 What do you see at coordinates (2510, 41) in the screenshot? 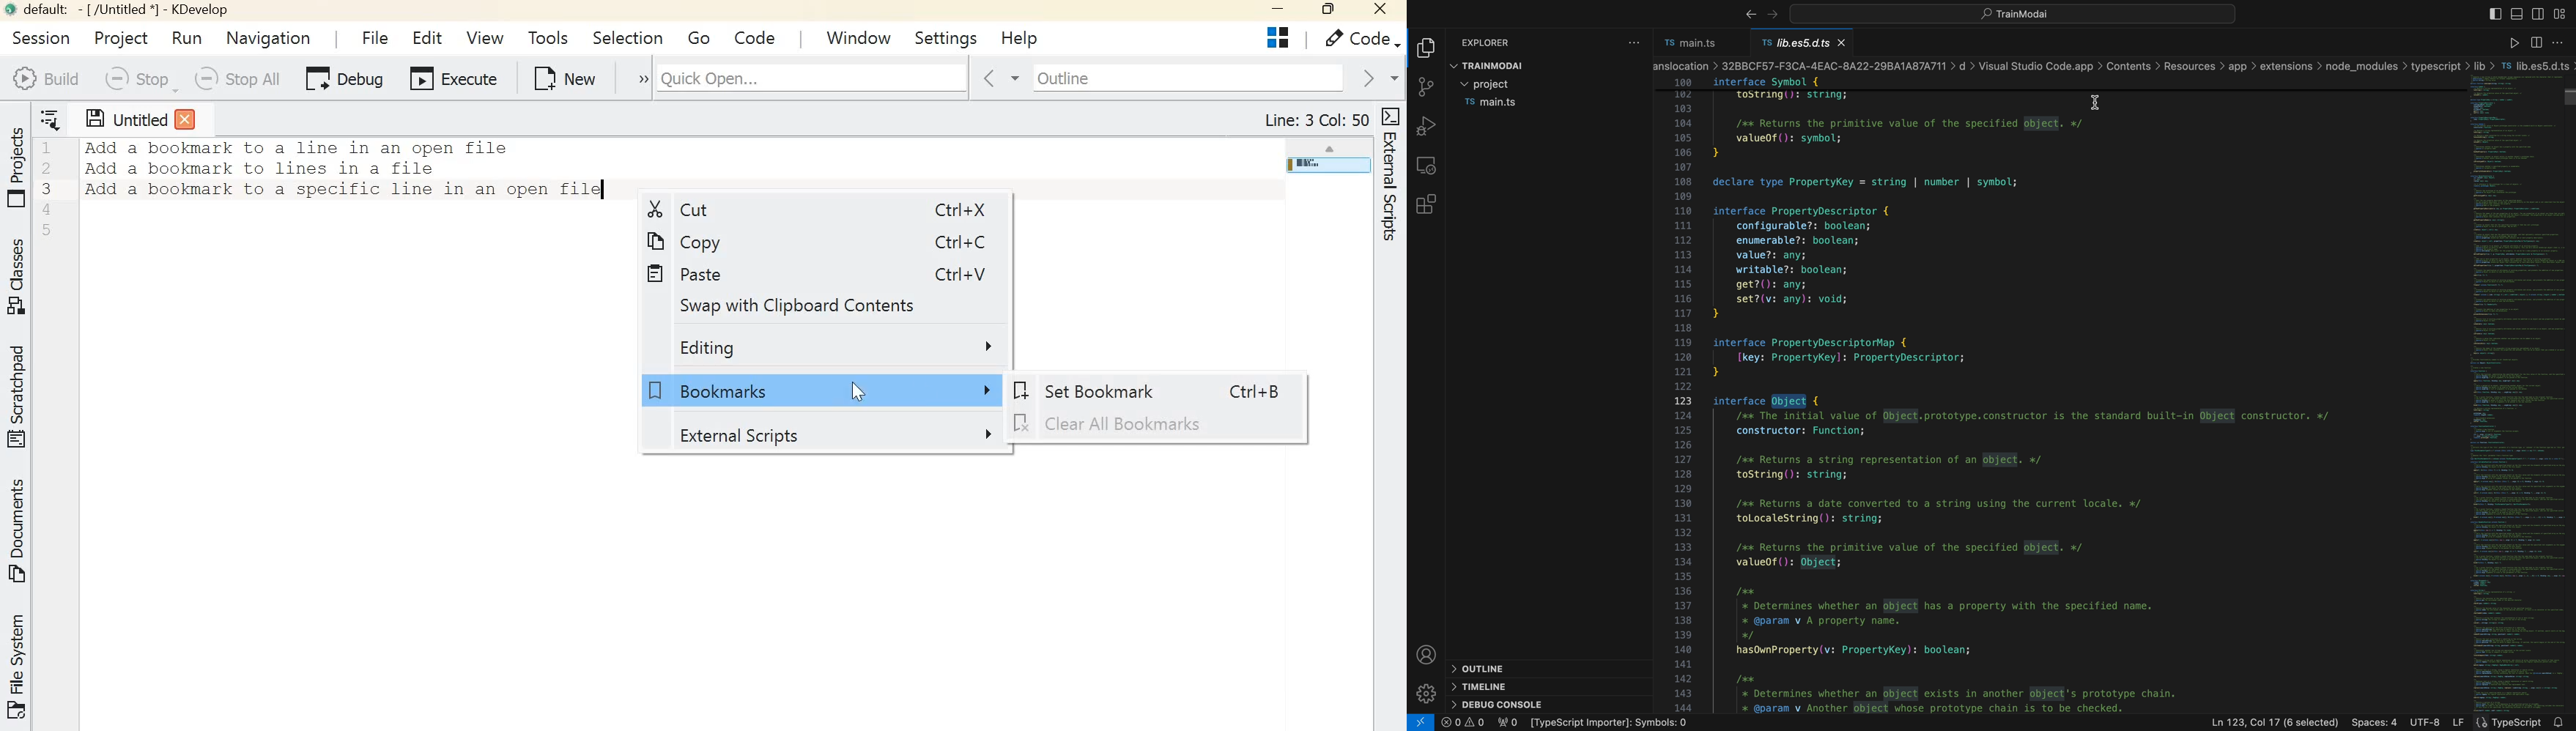
I see `code runner` at bounding box center [2510, 41].